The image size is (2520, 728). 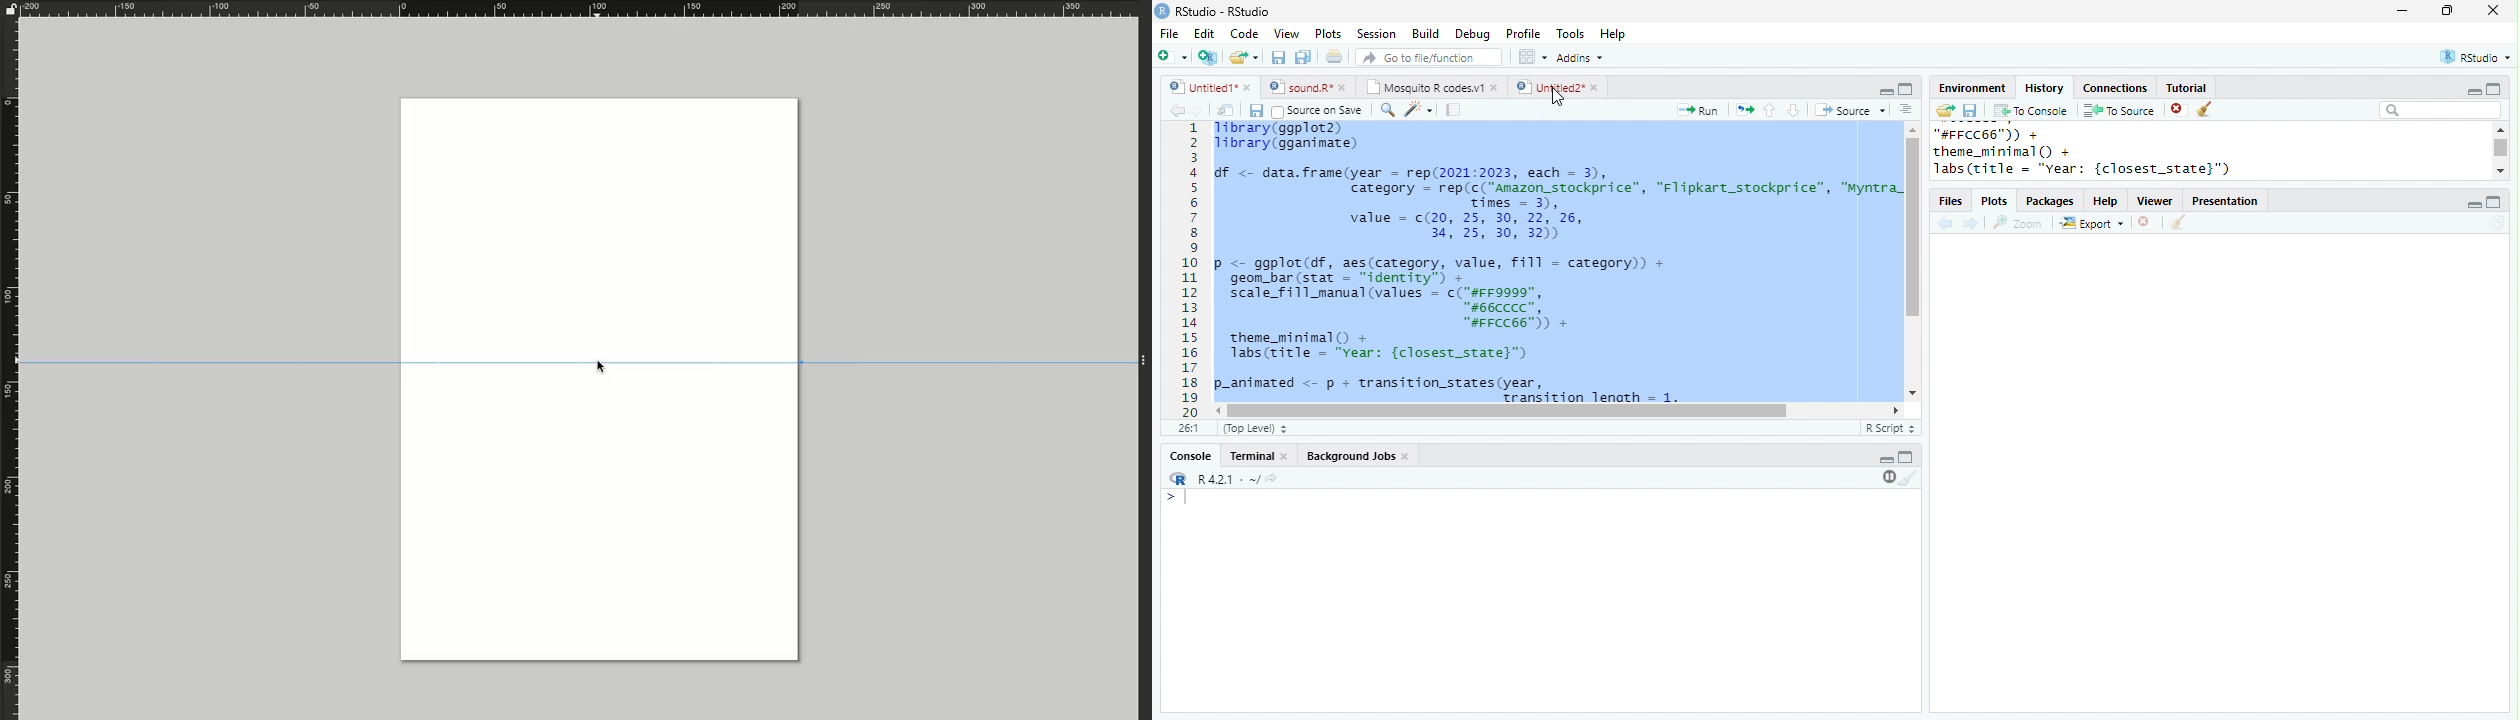 I want to click on scroll up , so click(x=1913, y=129).